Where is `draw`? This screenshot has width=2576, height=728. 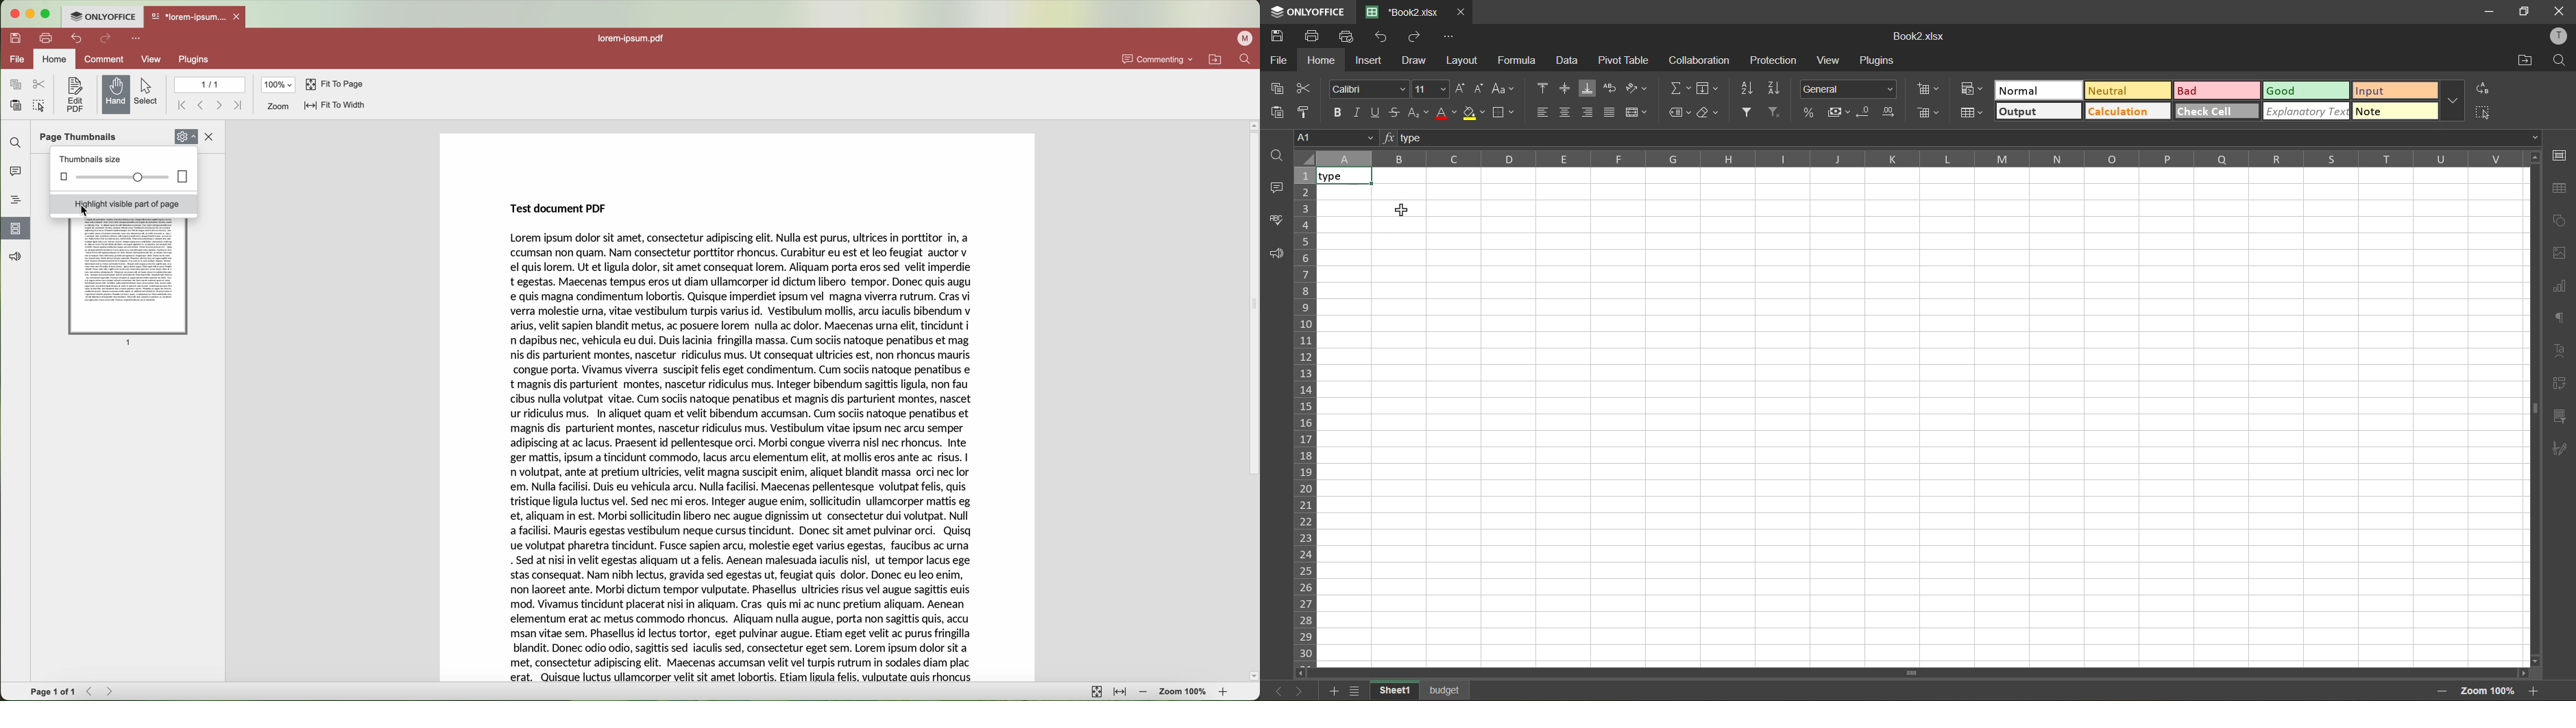
draw is located at coordinates (1413, 61).